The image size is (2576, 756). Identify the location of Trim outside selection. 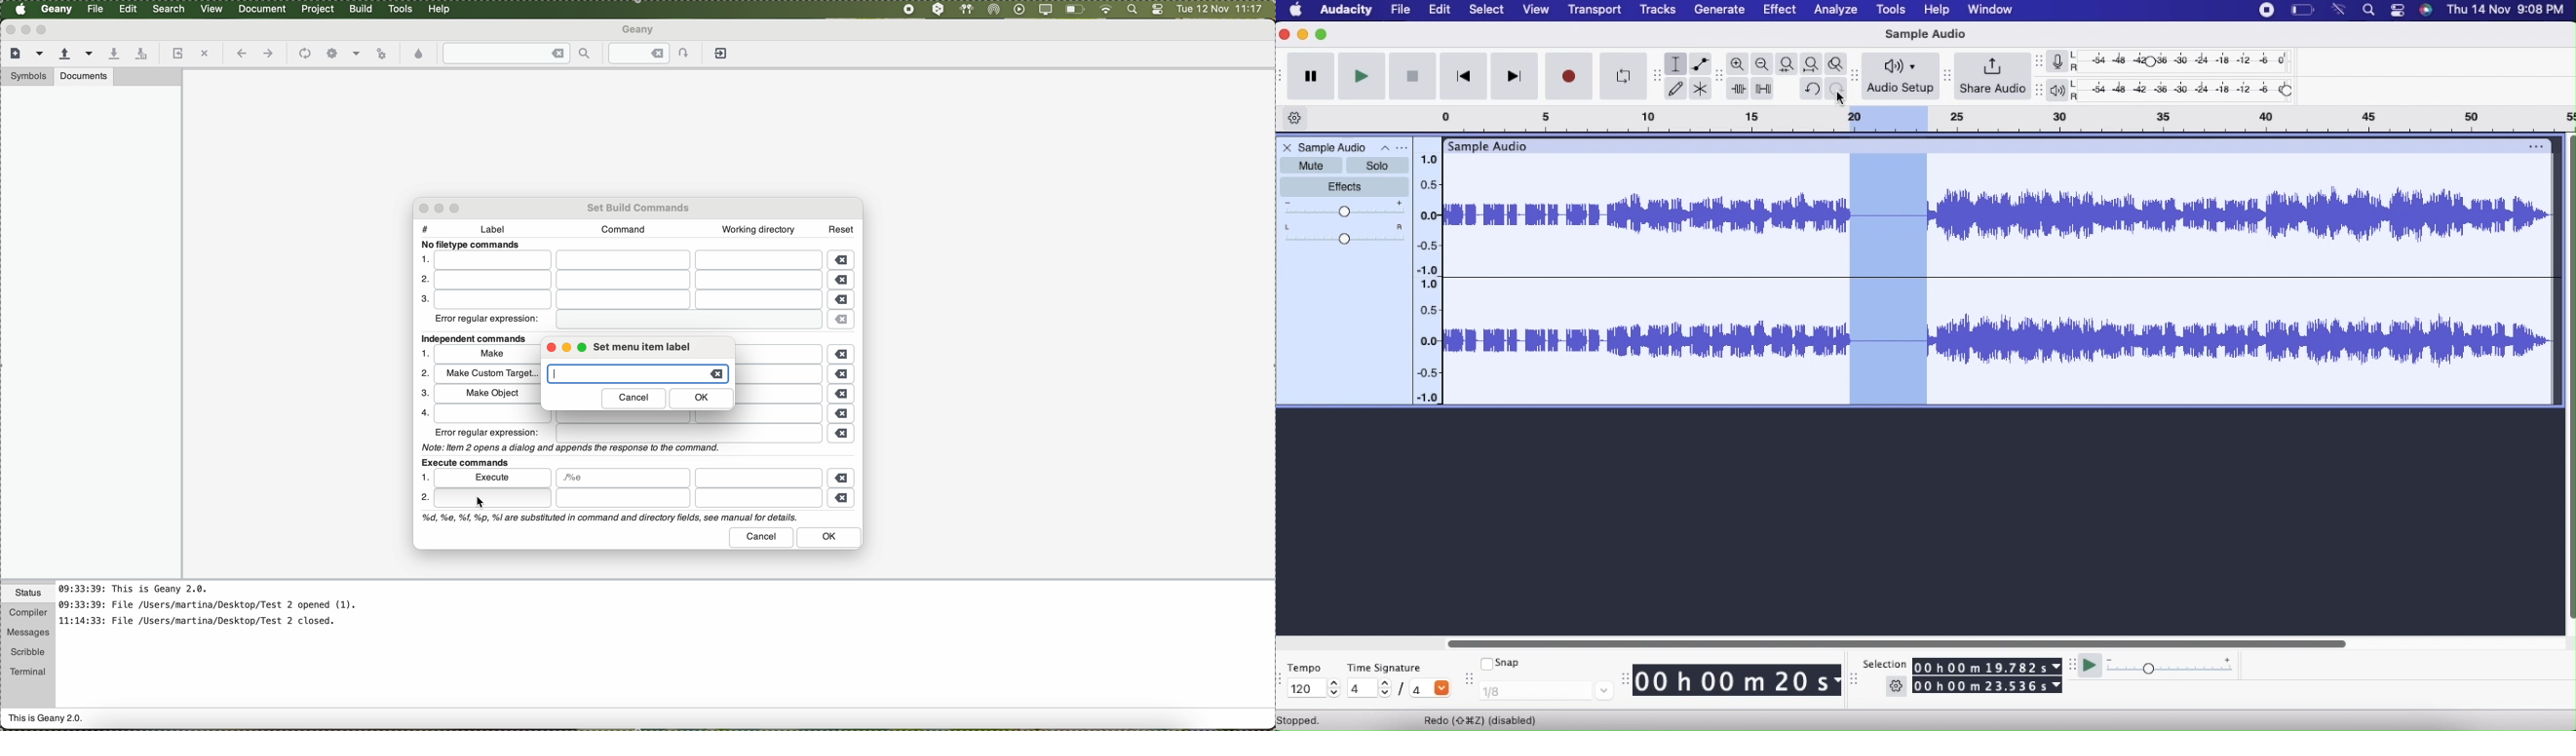
(1738, 88).